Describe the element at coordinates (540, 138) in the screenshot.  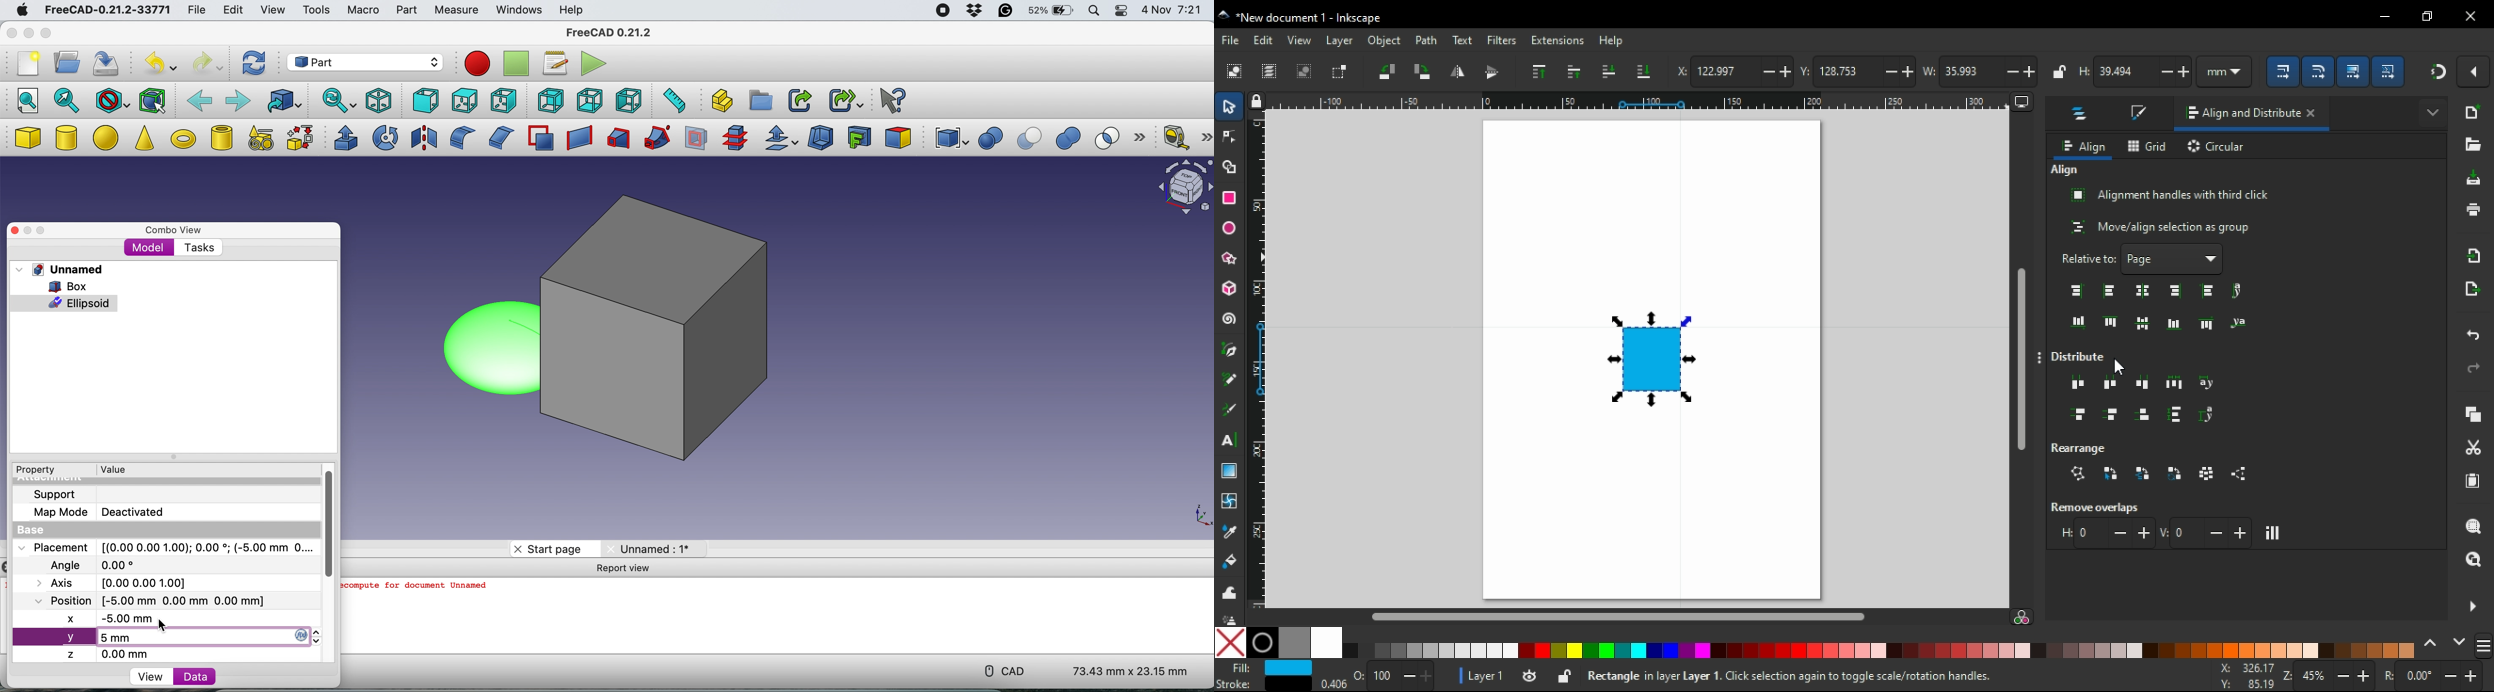
I see `make face from wires` at that location.